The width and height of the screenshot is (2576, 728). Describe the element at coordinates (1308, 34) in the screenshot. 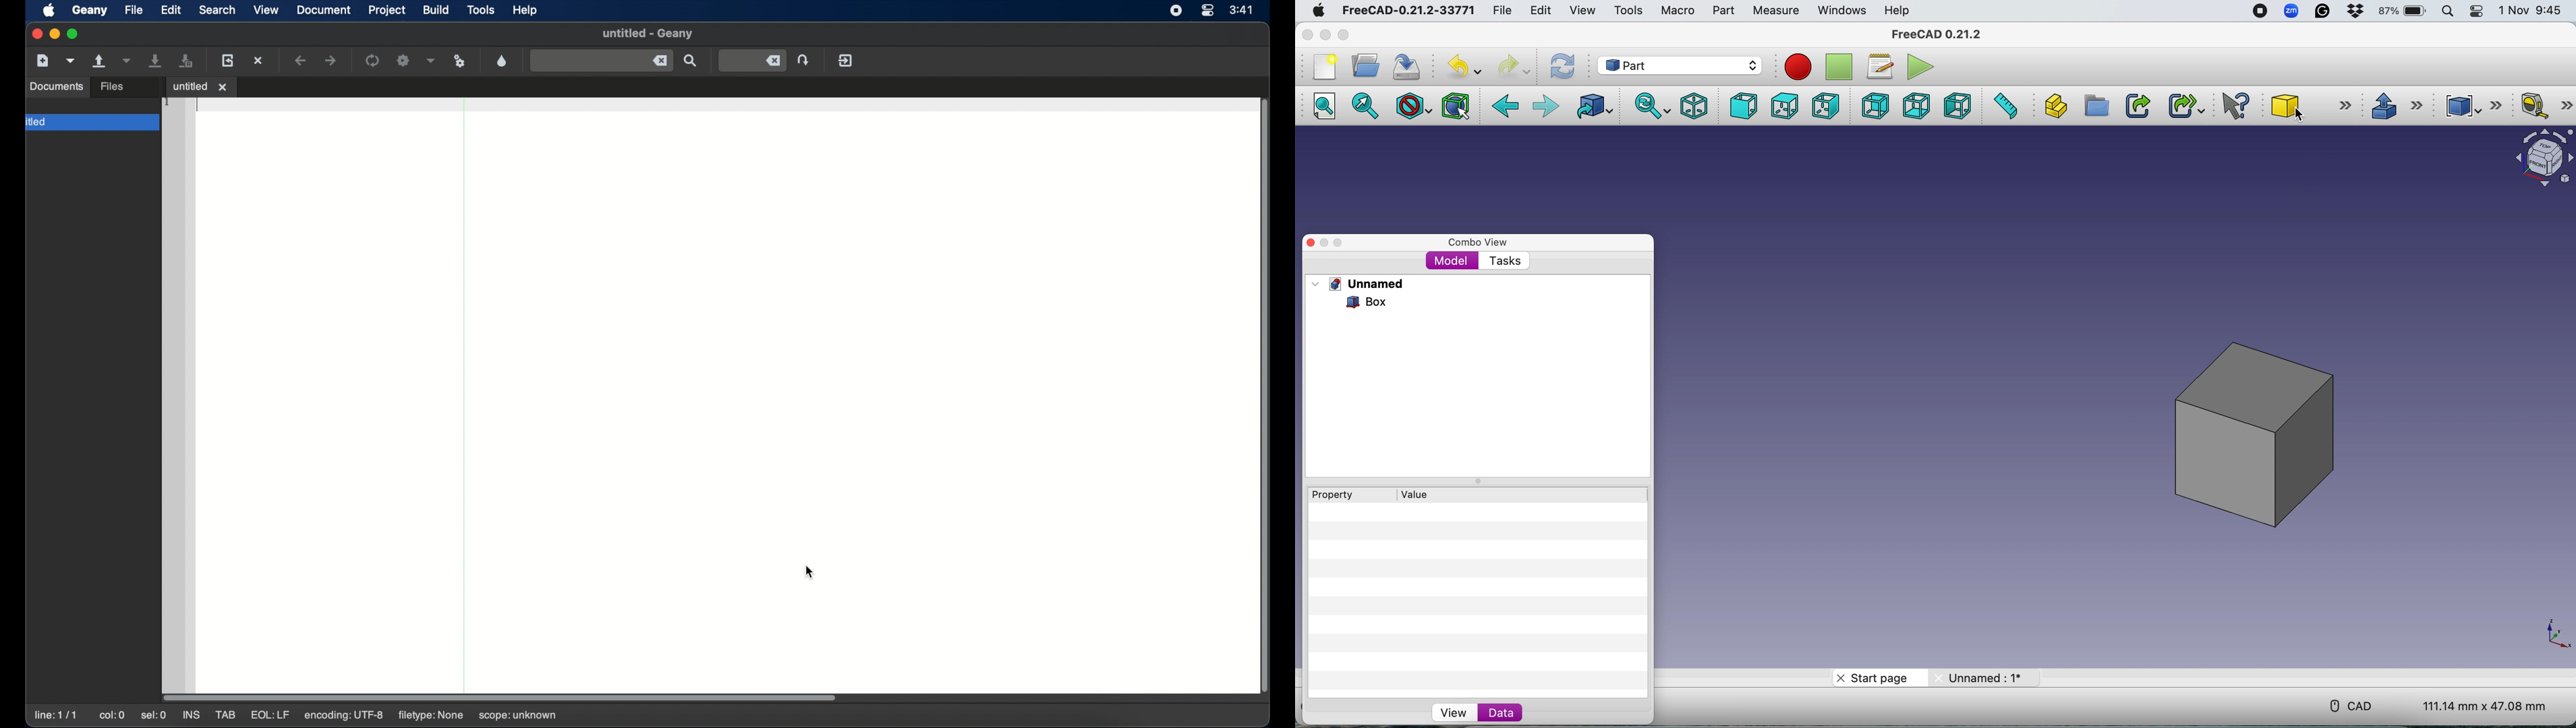

I see `Close` at that location.